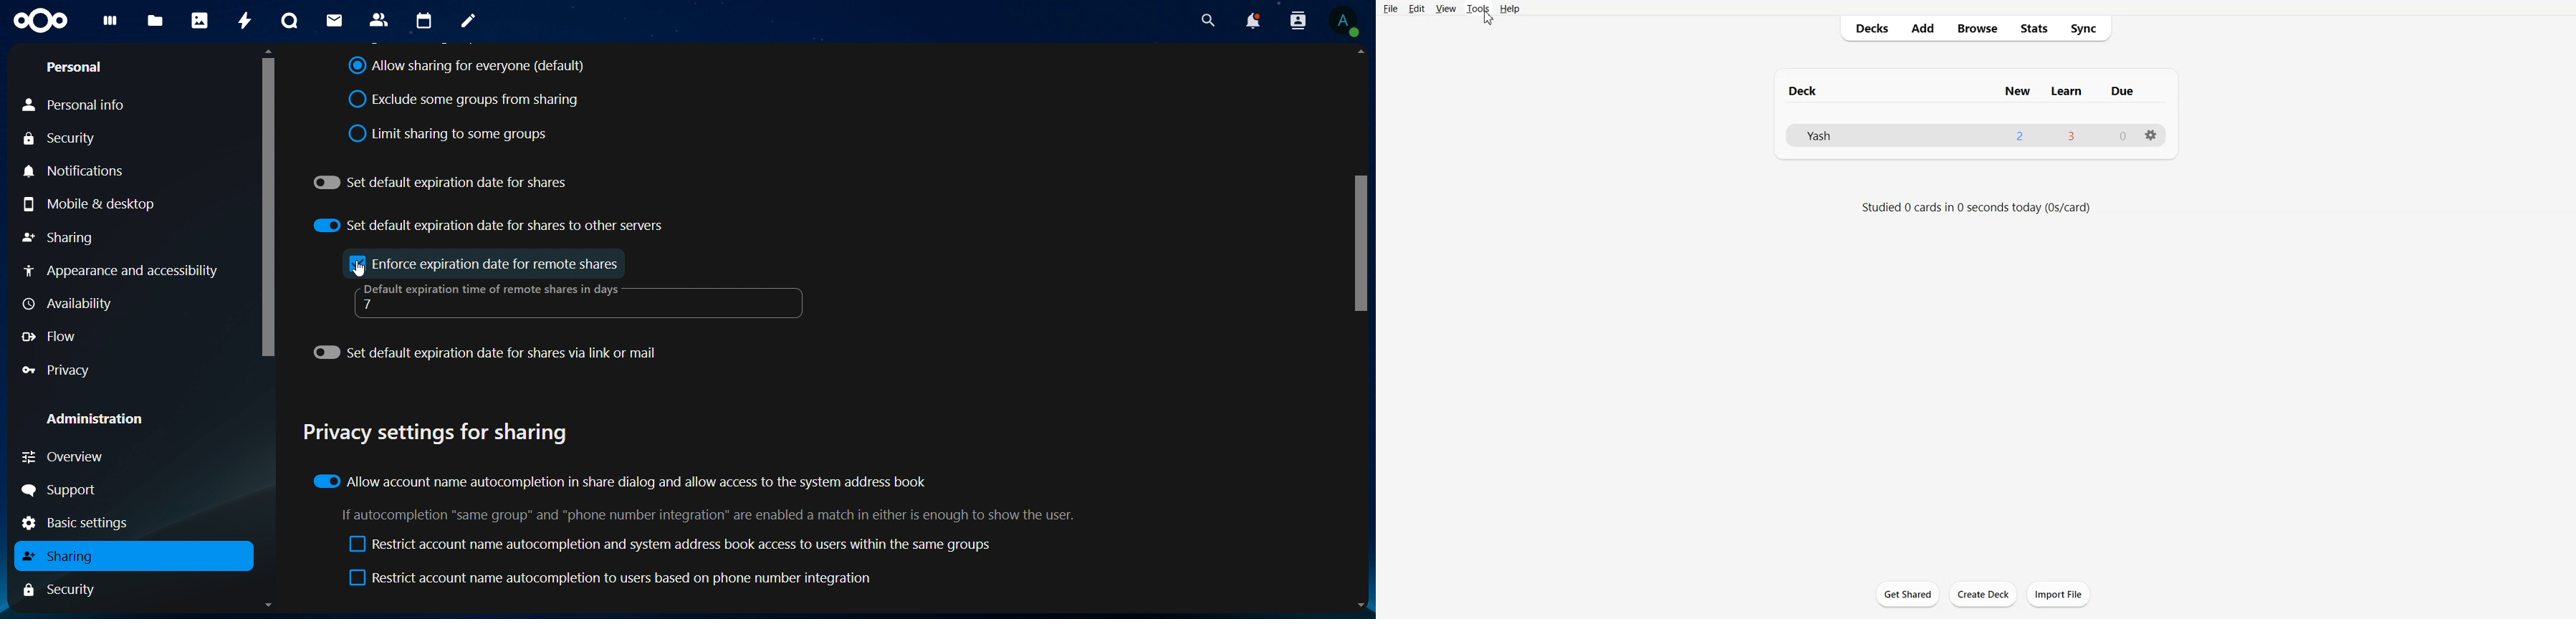 The height and width of the screenshot is (644, 2576). Describe the element at coordinates (66, 490) in the screenshot. I see `support` at that location.